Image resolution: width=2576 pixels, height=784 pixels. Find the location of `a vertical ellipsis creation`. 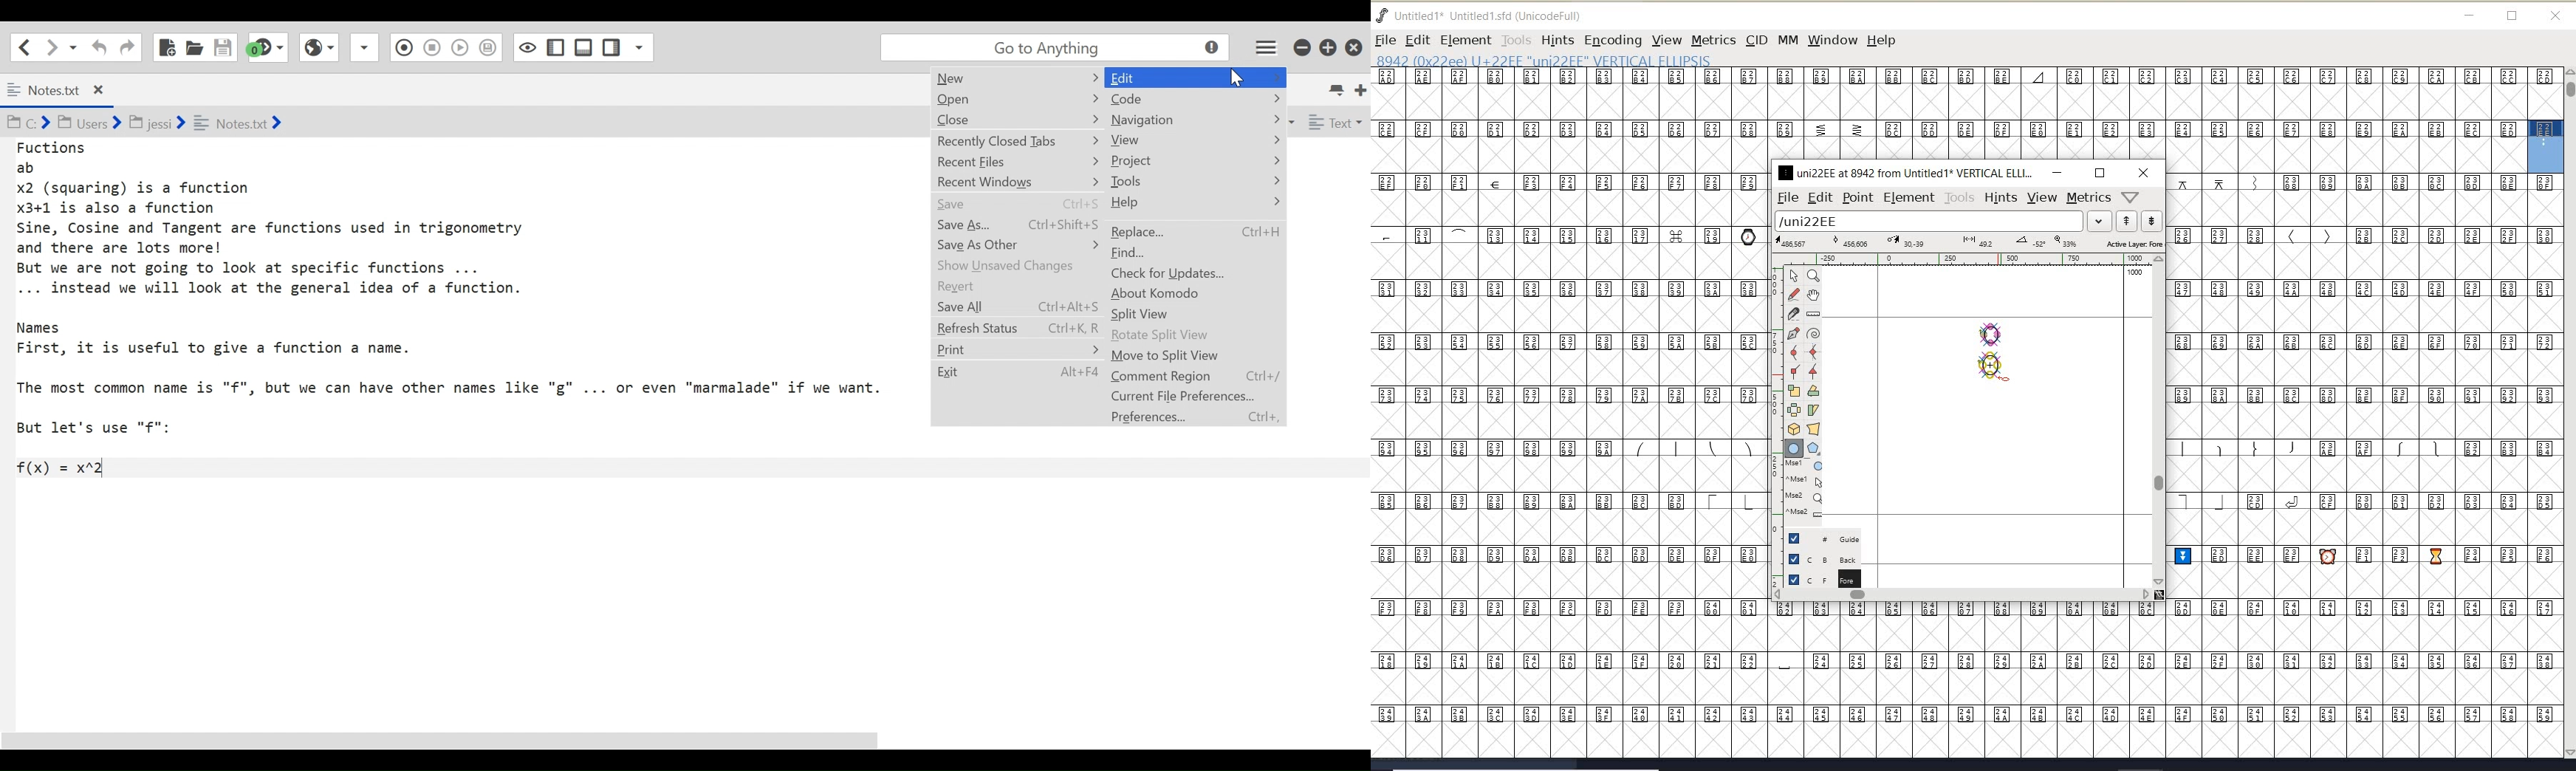

a vertical ellipsis creation is located at coordinates (1994, 364).